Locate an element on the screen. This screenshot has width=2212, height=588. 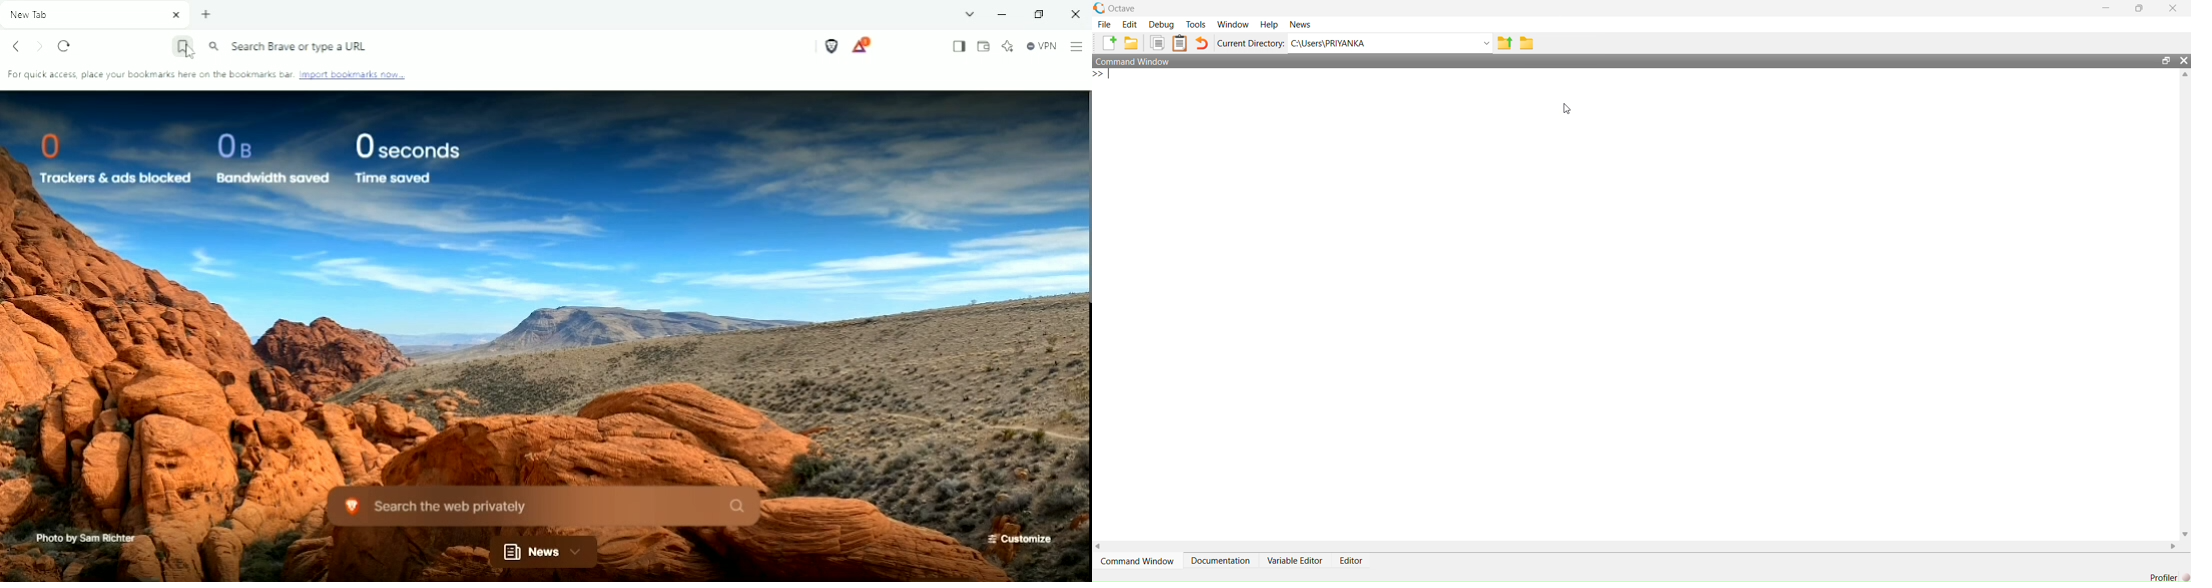
New script is located at coordinates (1107, 43).